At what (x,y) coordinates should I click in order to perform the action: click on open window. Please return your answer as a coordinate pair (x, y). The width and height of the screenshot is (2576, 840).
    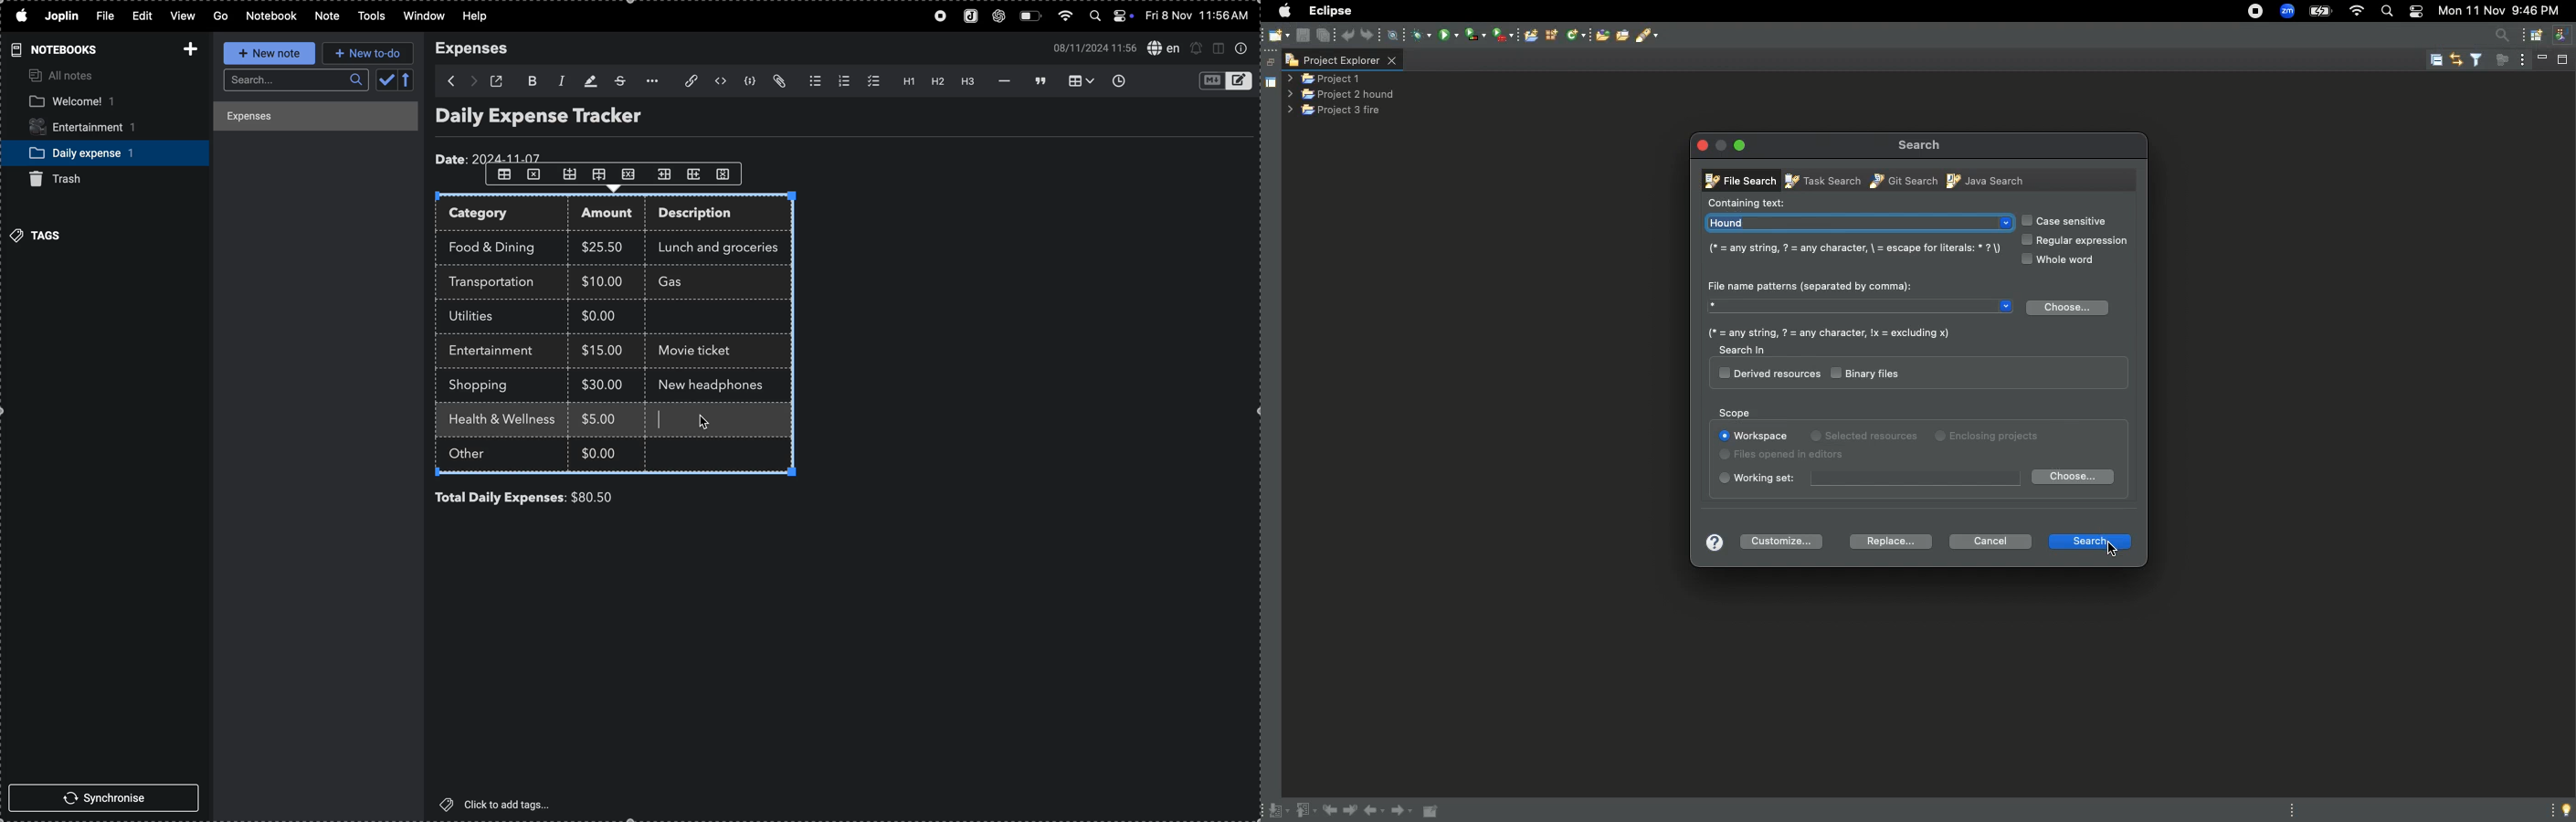
    Looking at the image, I should click on (500, 81).